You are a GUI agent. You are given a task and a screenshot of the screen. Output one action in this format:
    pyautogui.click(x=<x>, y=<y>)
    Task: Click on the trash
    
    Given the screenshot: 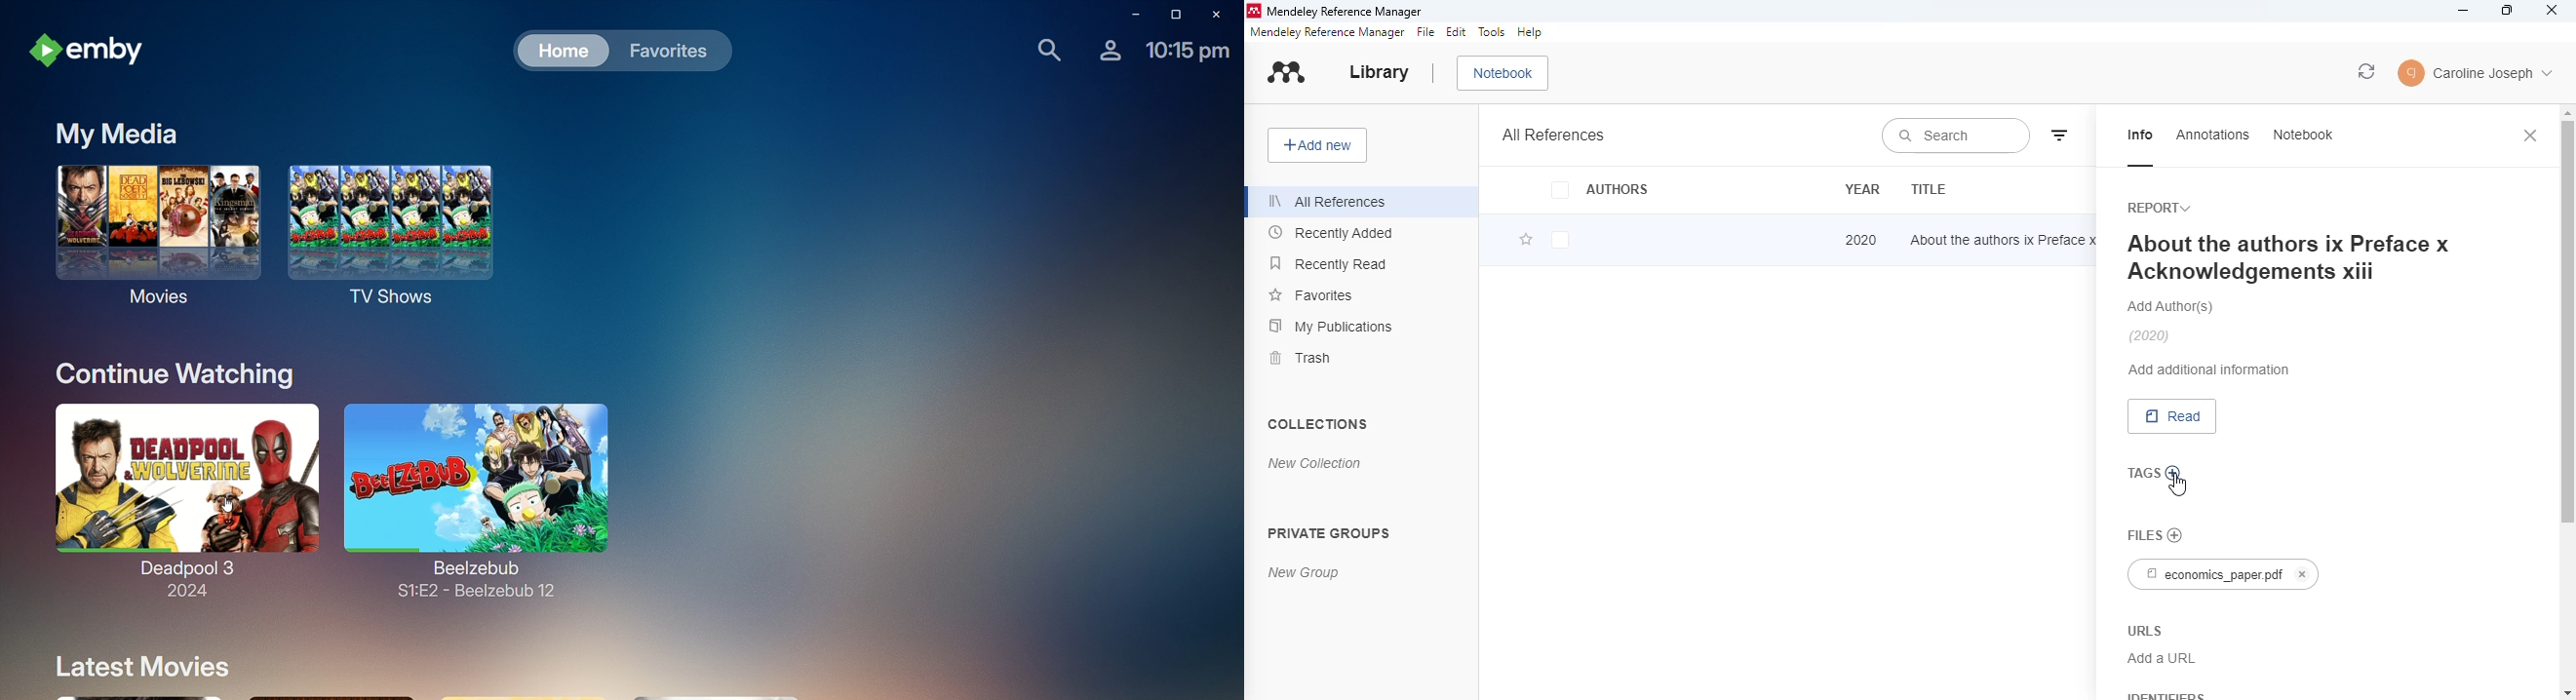 What is the action you would take?
    pyautogui.click(x=1303, y=358)
    